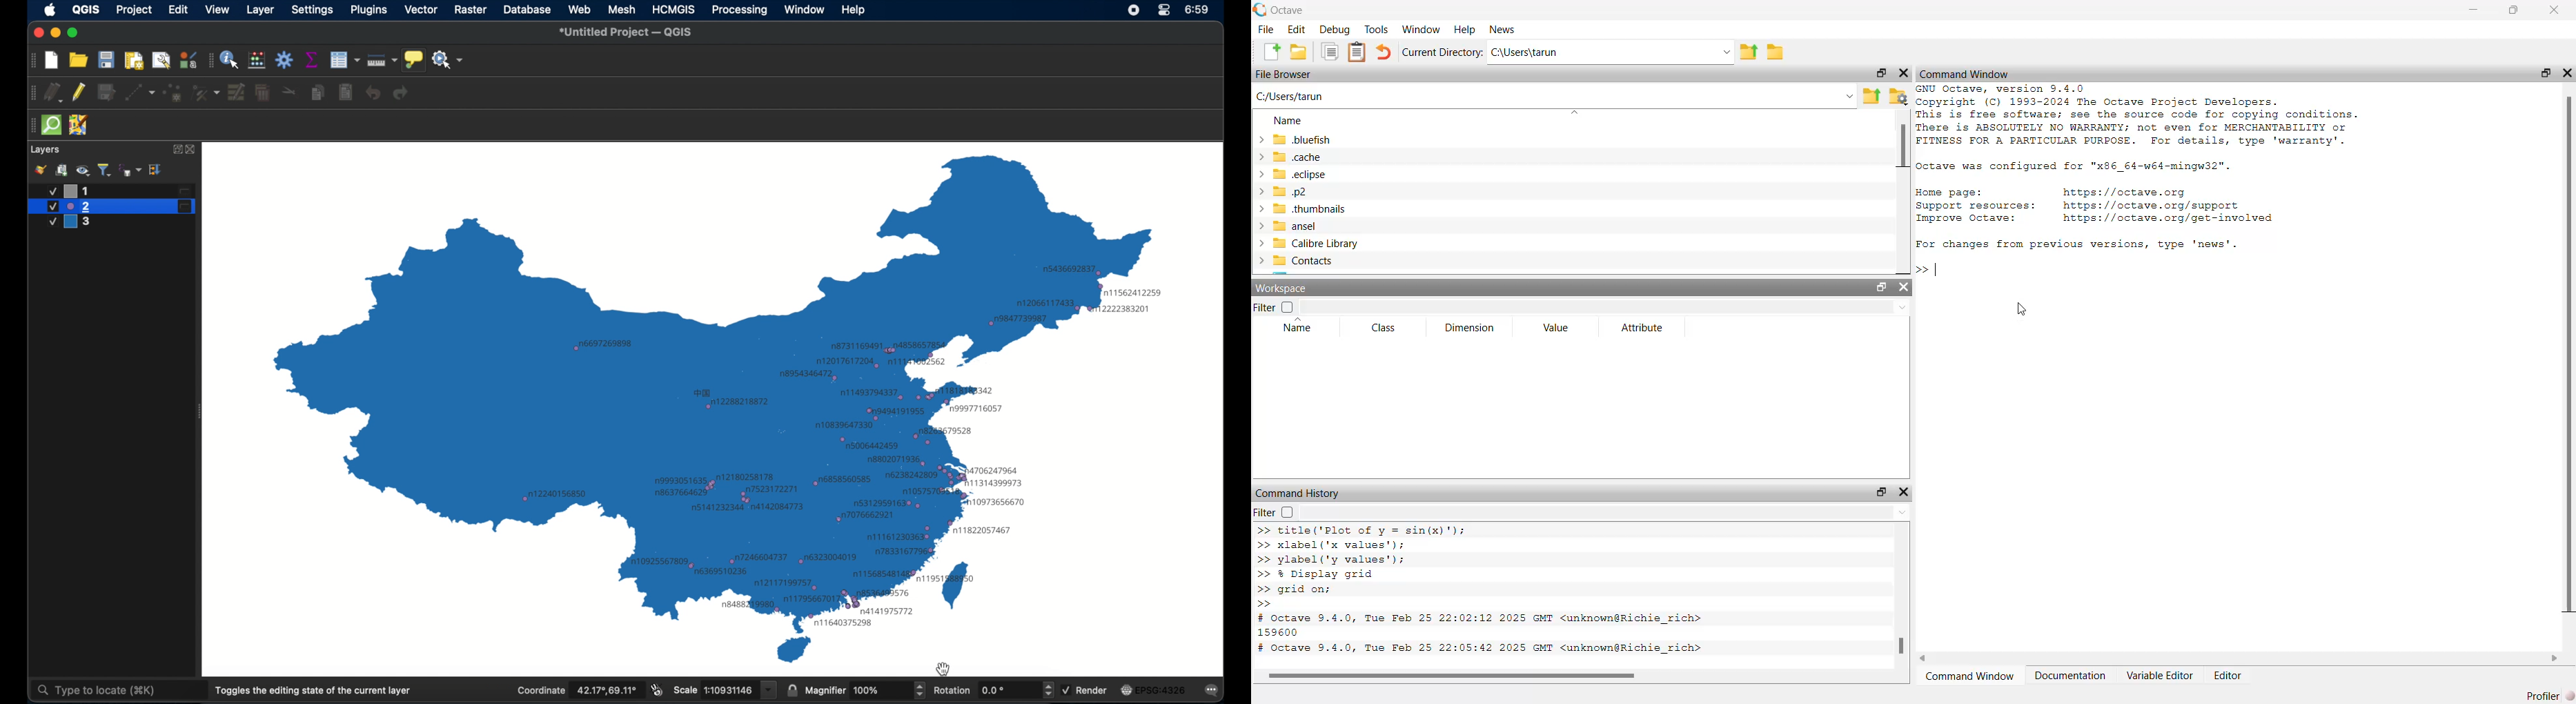  Describe the element at coordinates (1901, 306) in the screenshot. I see `down` at that location.